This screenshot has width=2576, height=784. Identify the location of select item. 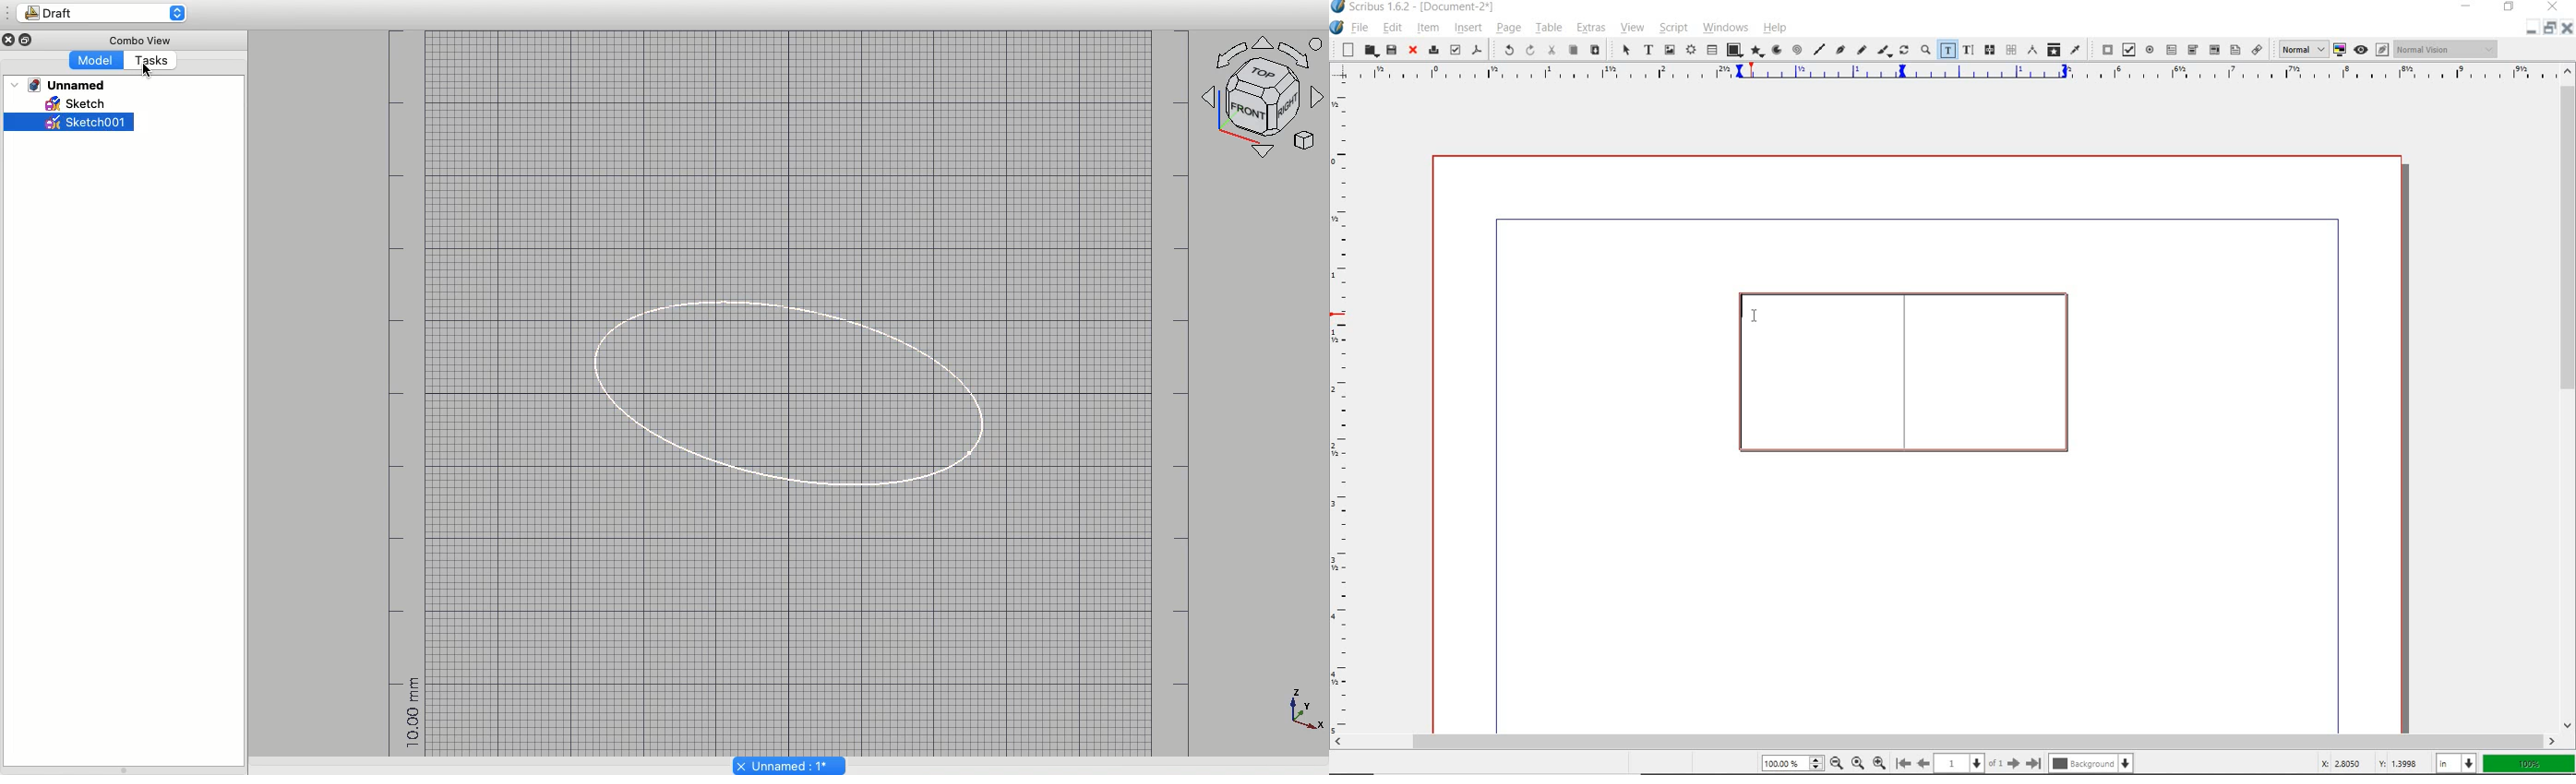
(1621, 49).